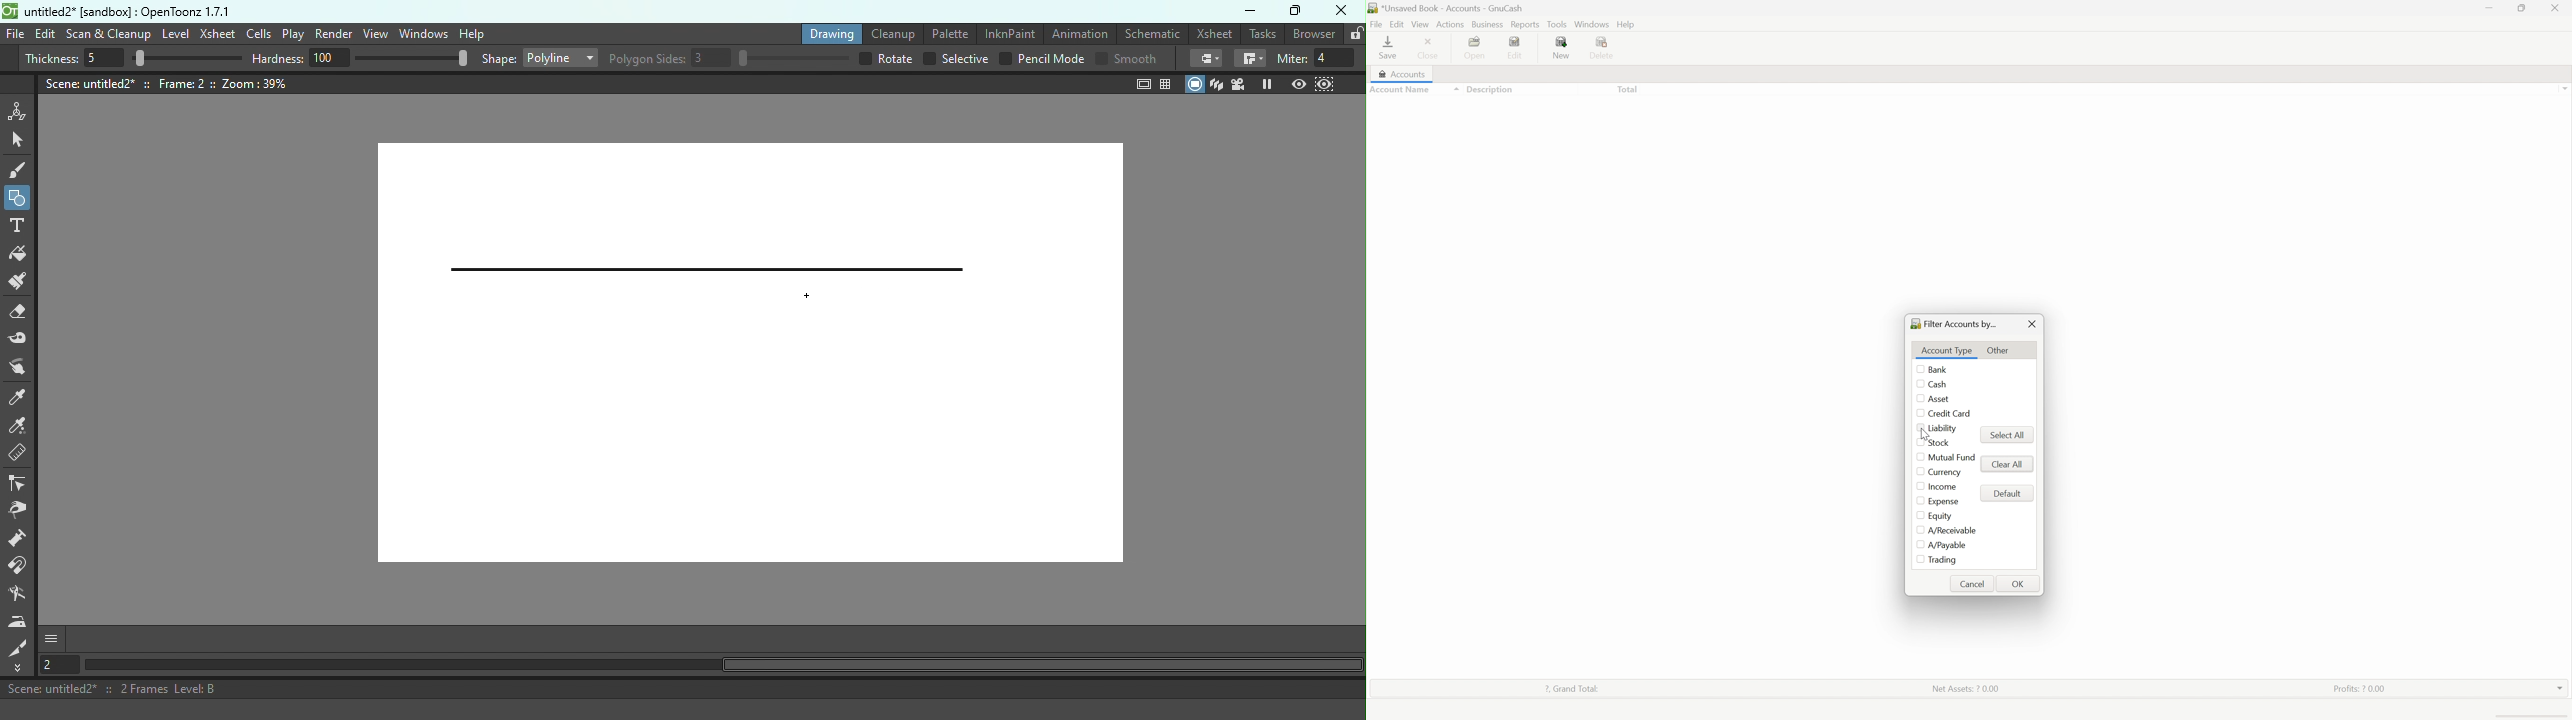  Describe the element at coordinates (1556, 24) in the screenshot. I see `Tools` at that location.